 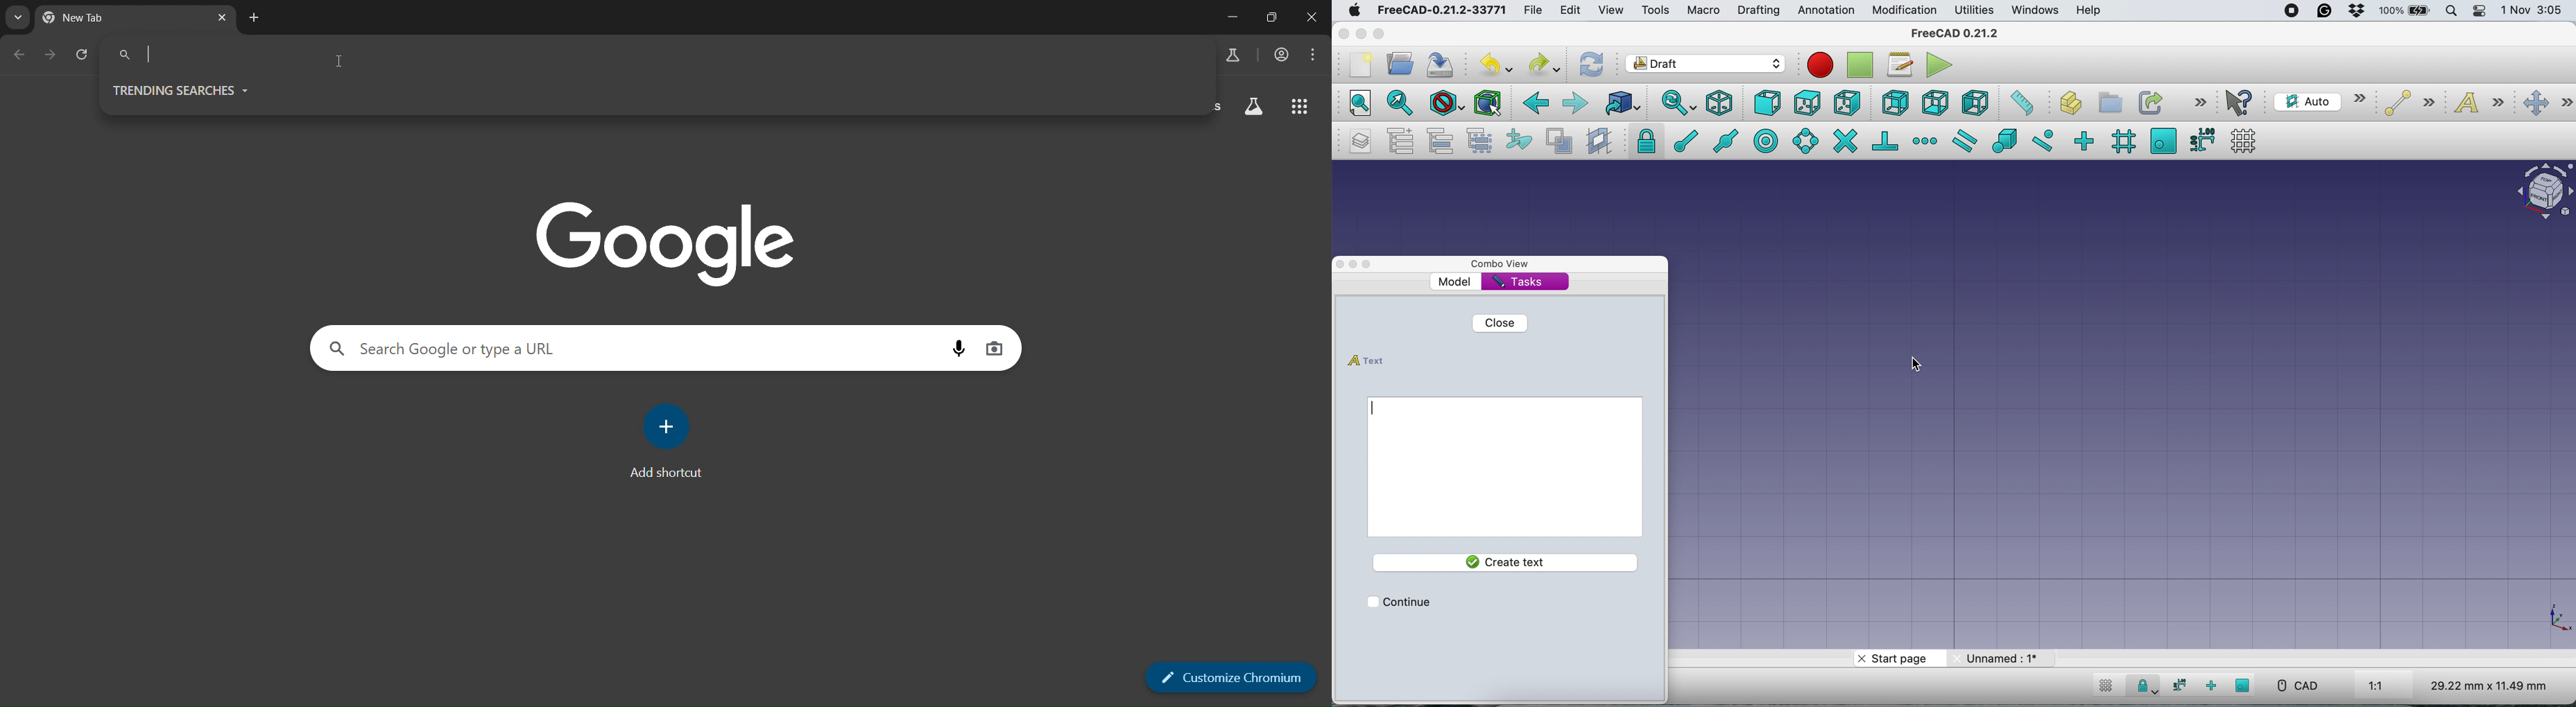 I want to click on isometric, so click(x=1719, y=103).